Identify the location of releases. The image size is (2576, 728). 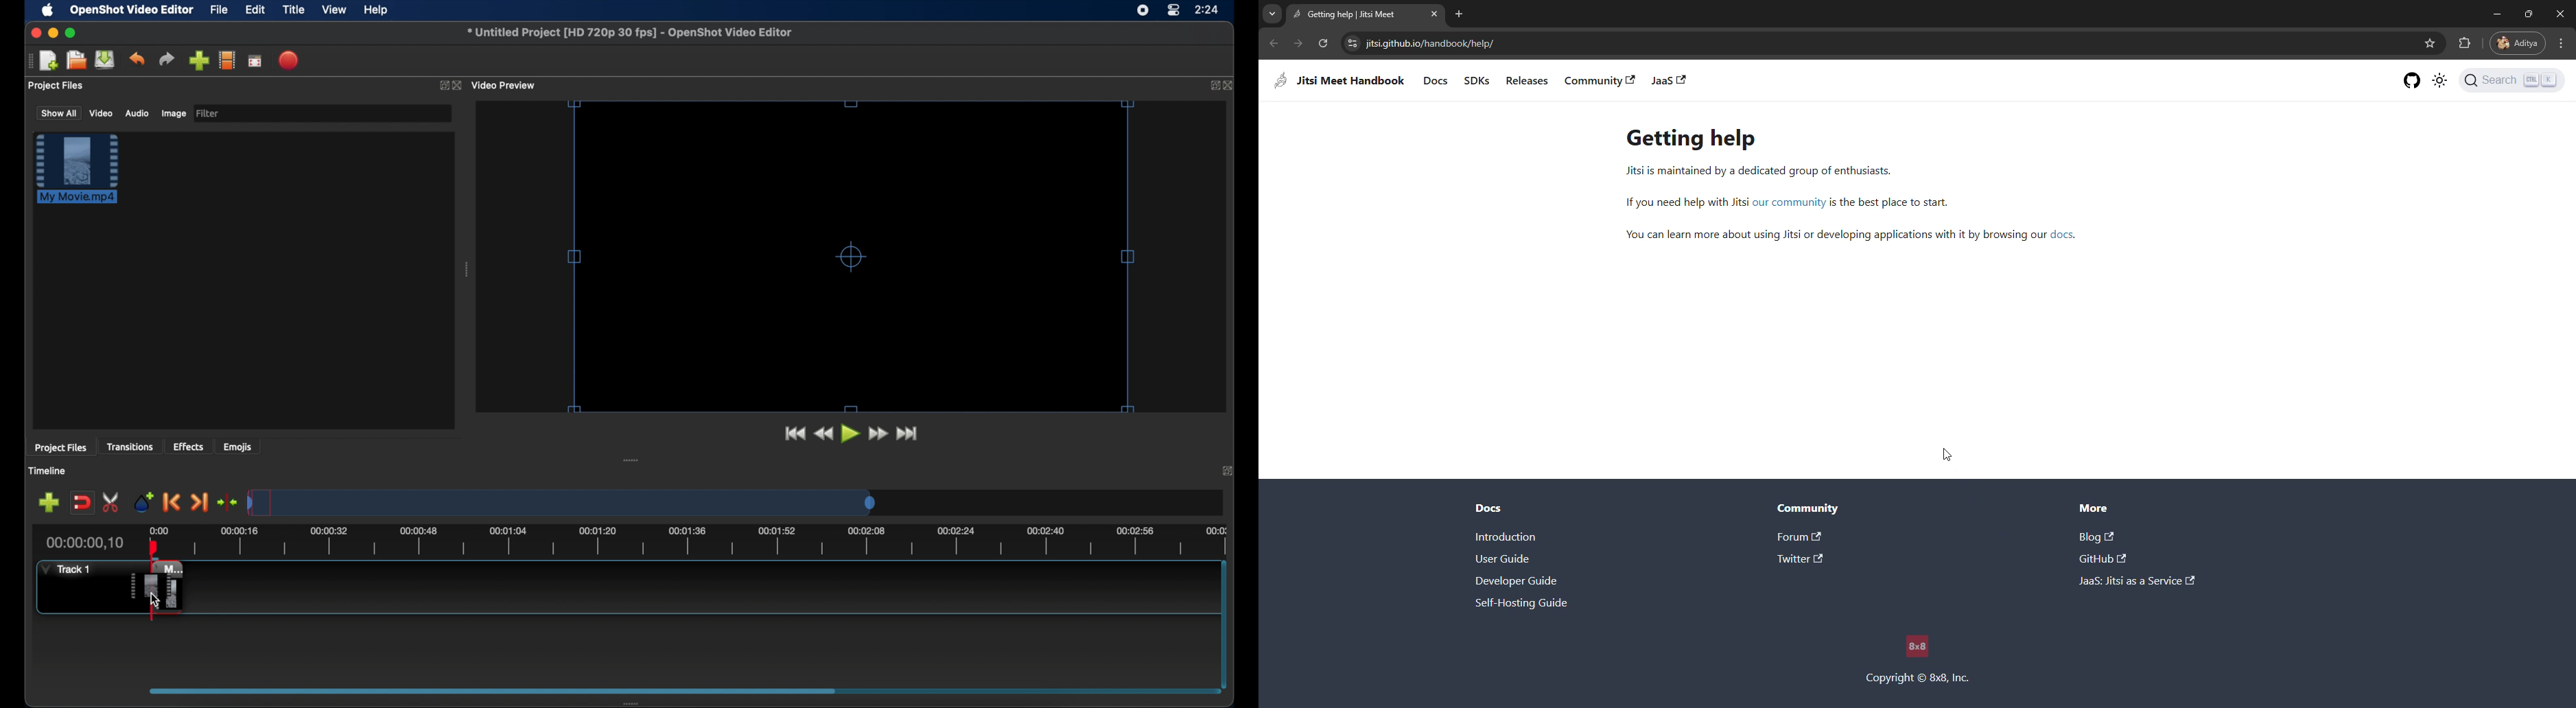
(1525, 80).